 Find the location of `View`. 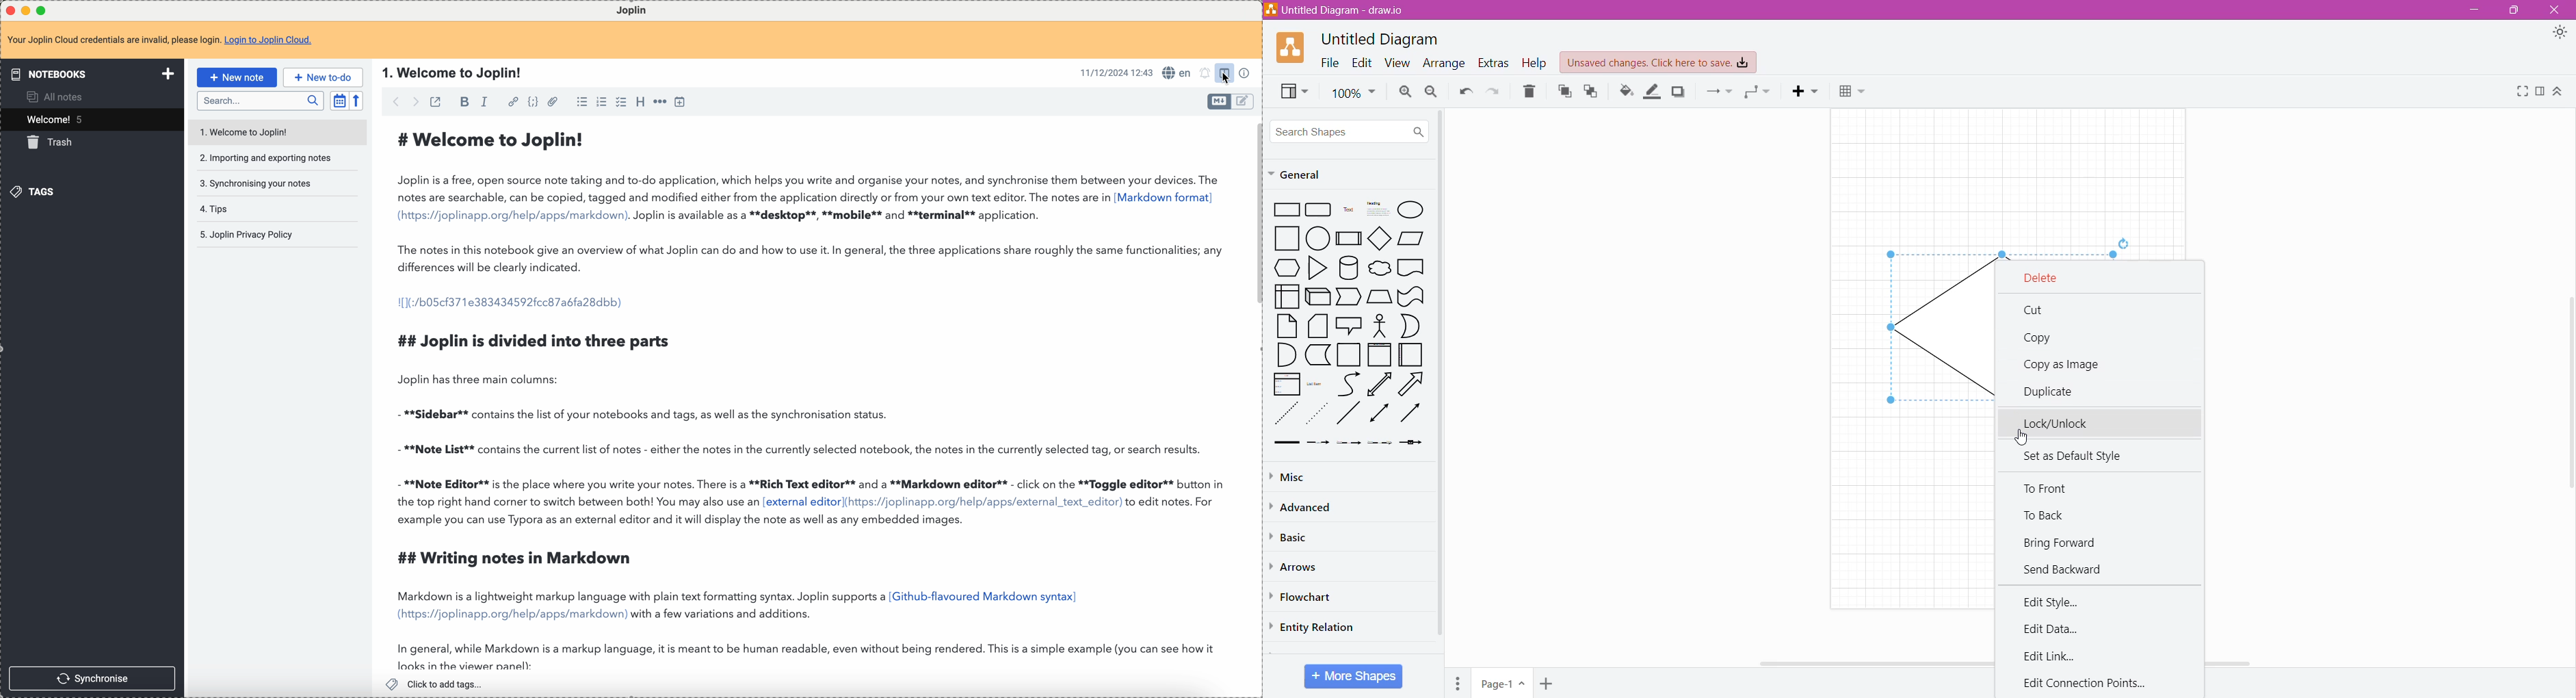

View is located at coordinates (1396, 64).